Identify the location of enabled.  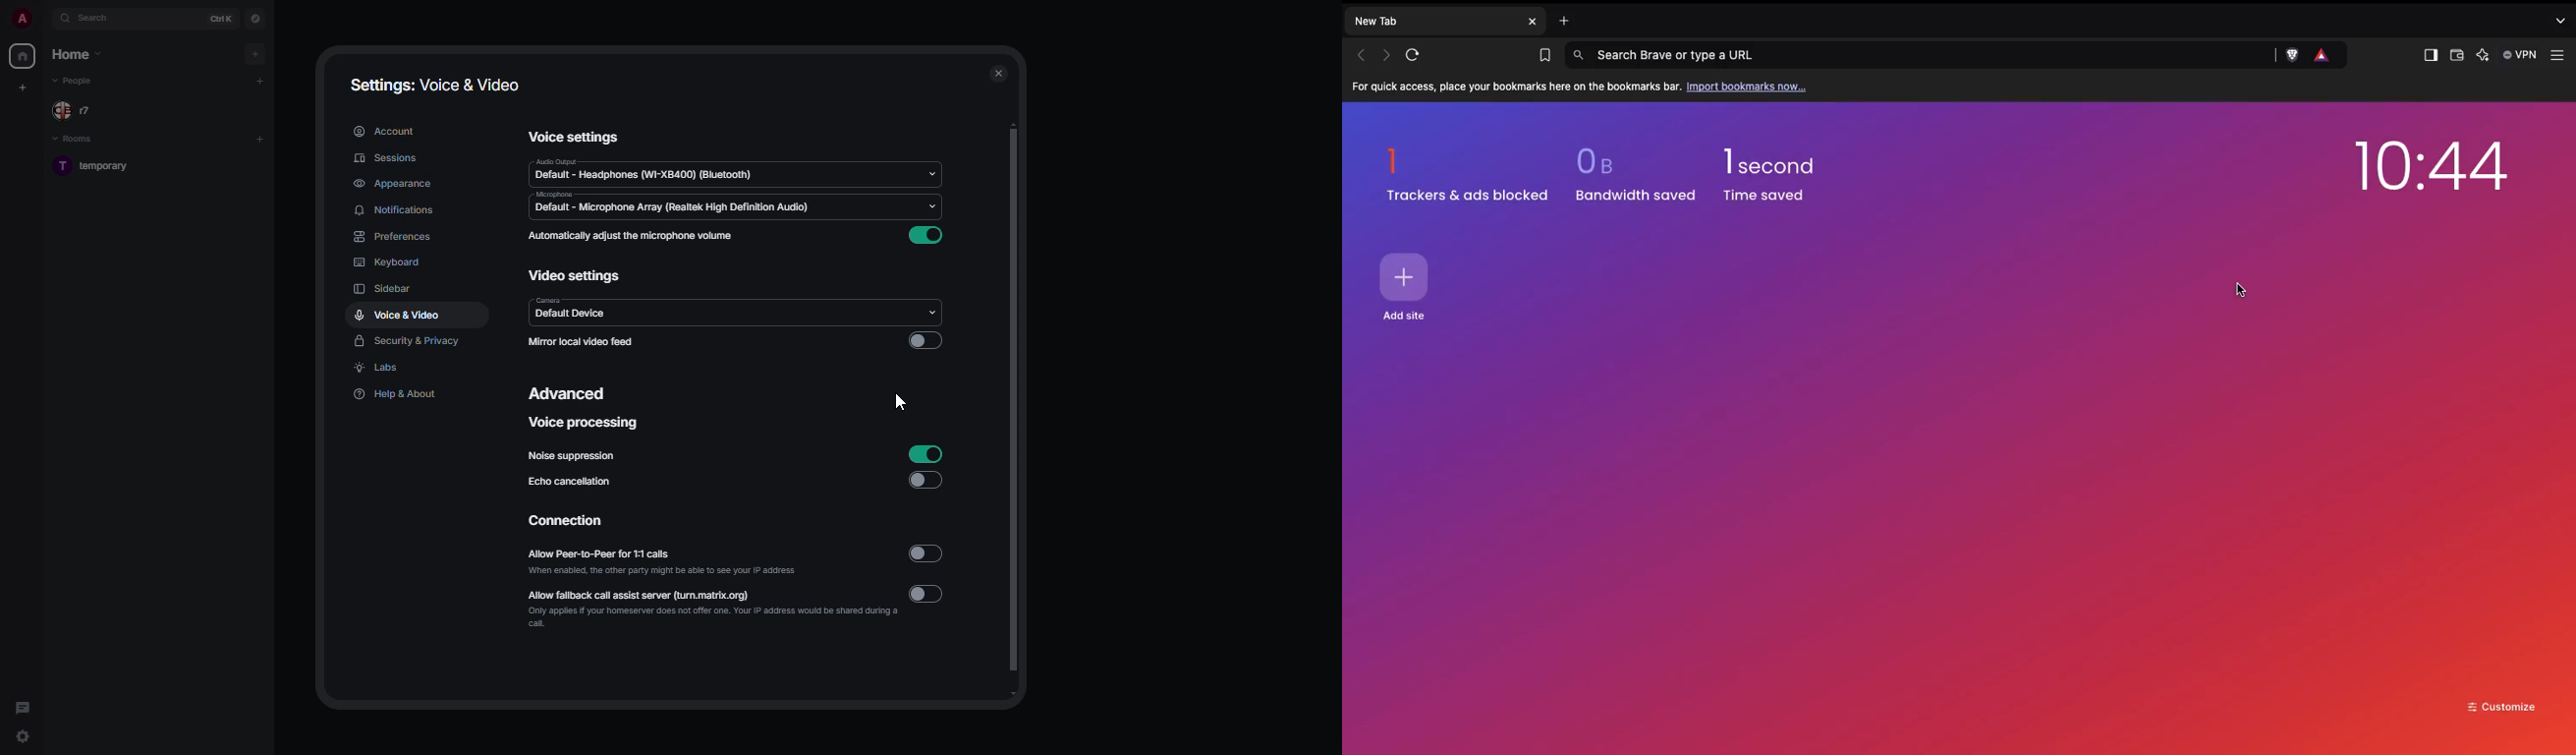
(924, 454).